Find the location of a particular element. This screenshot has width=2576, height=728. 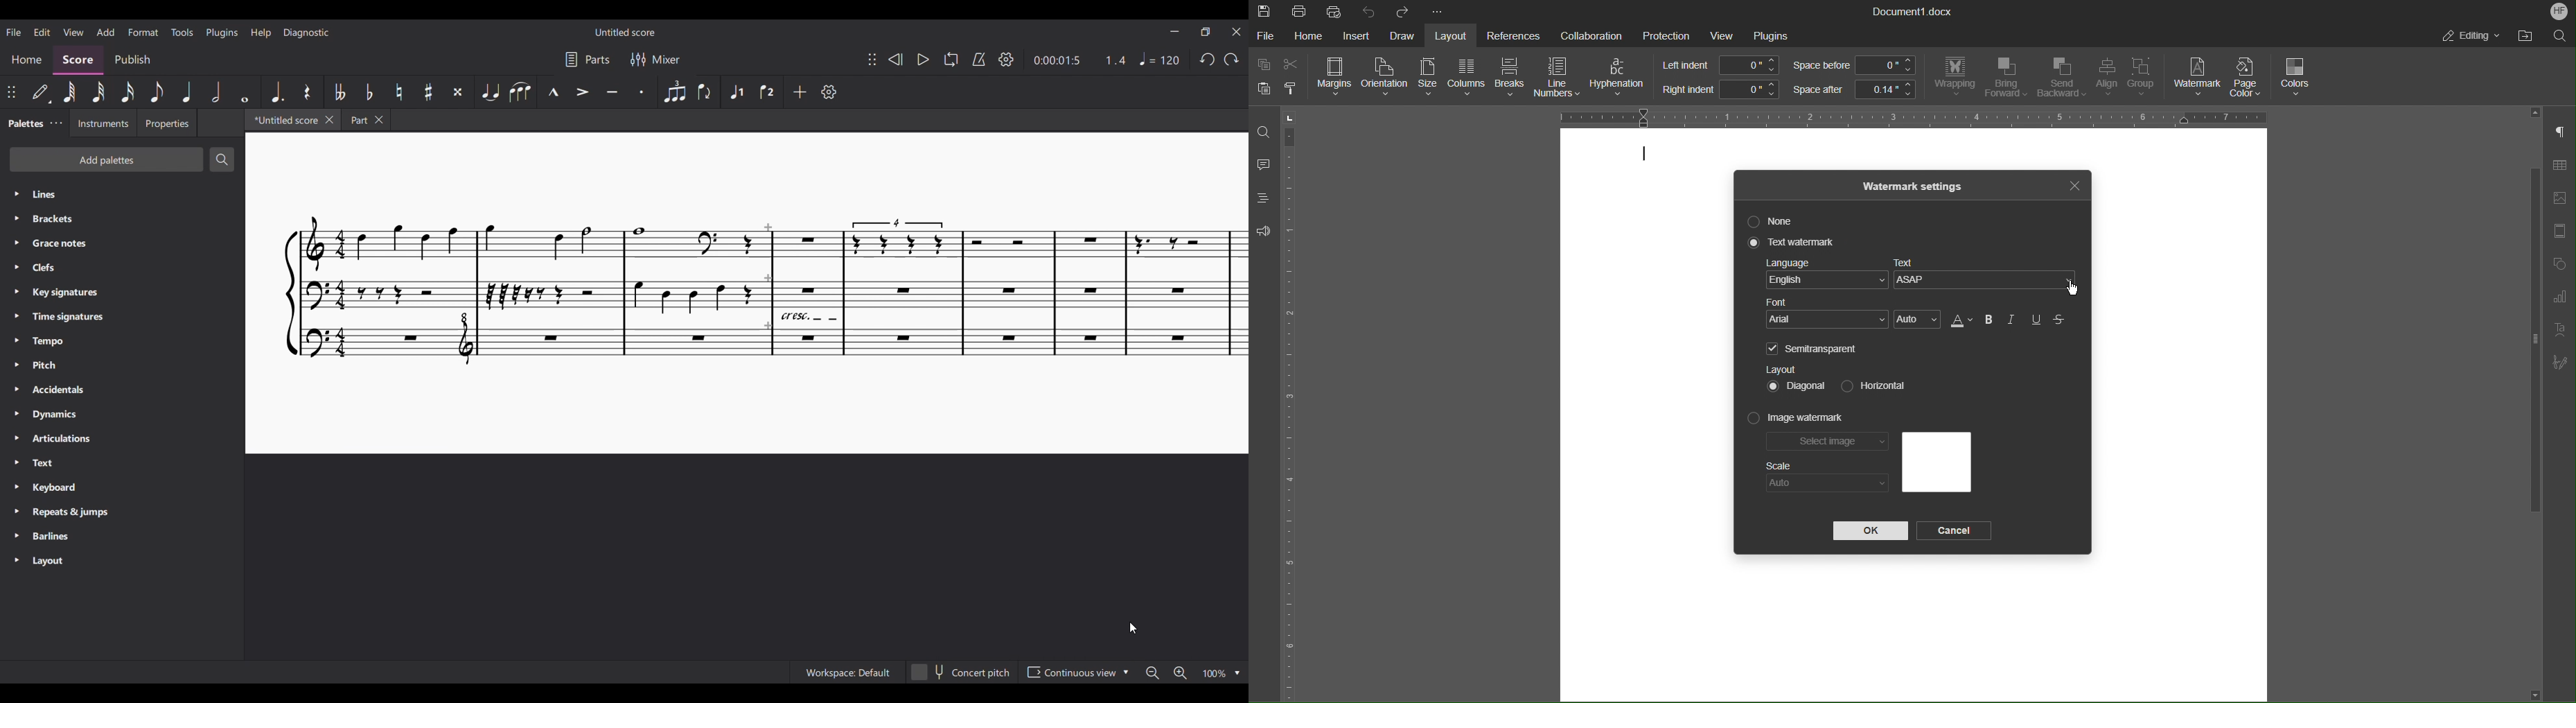

Italic is located at coordinates (2013, 320).